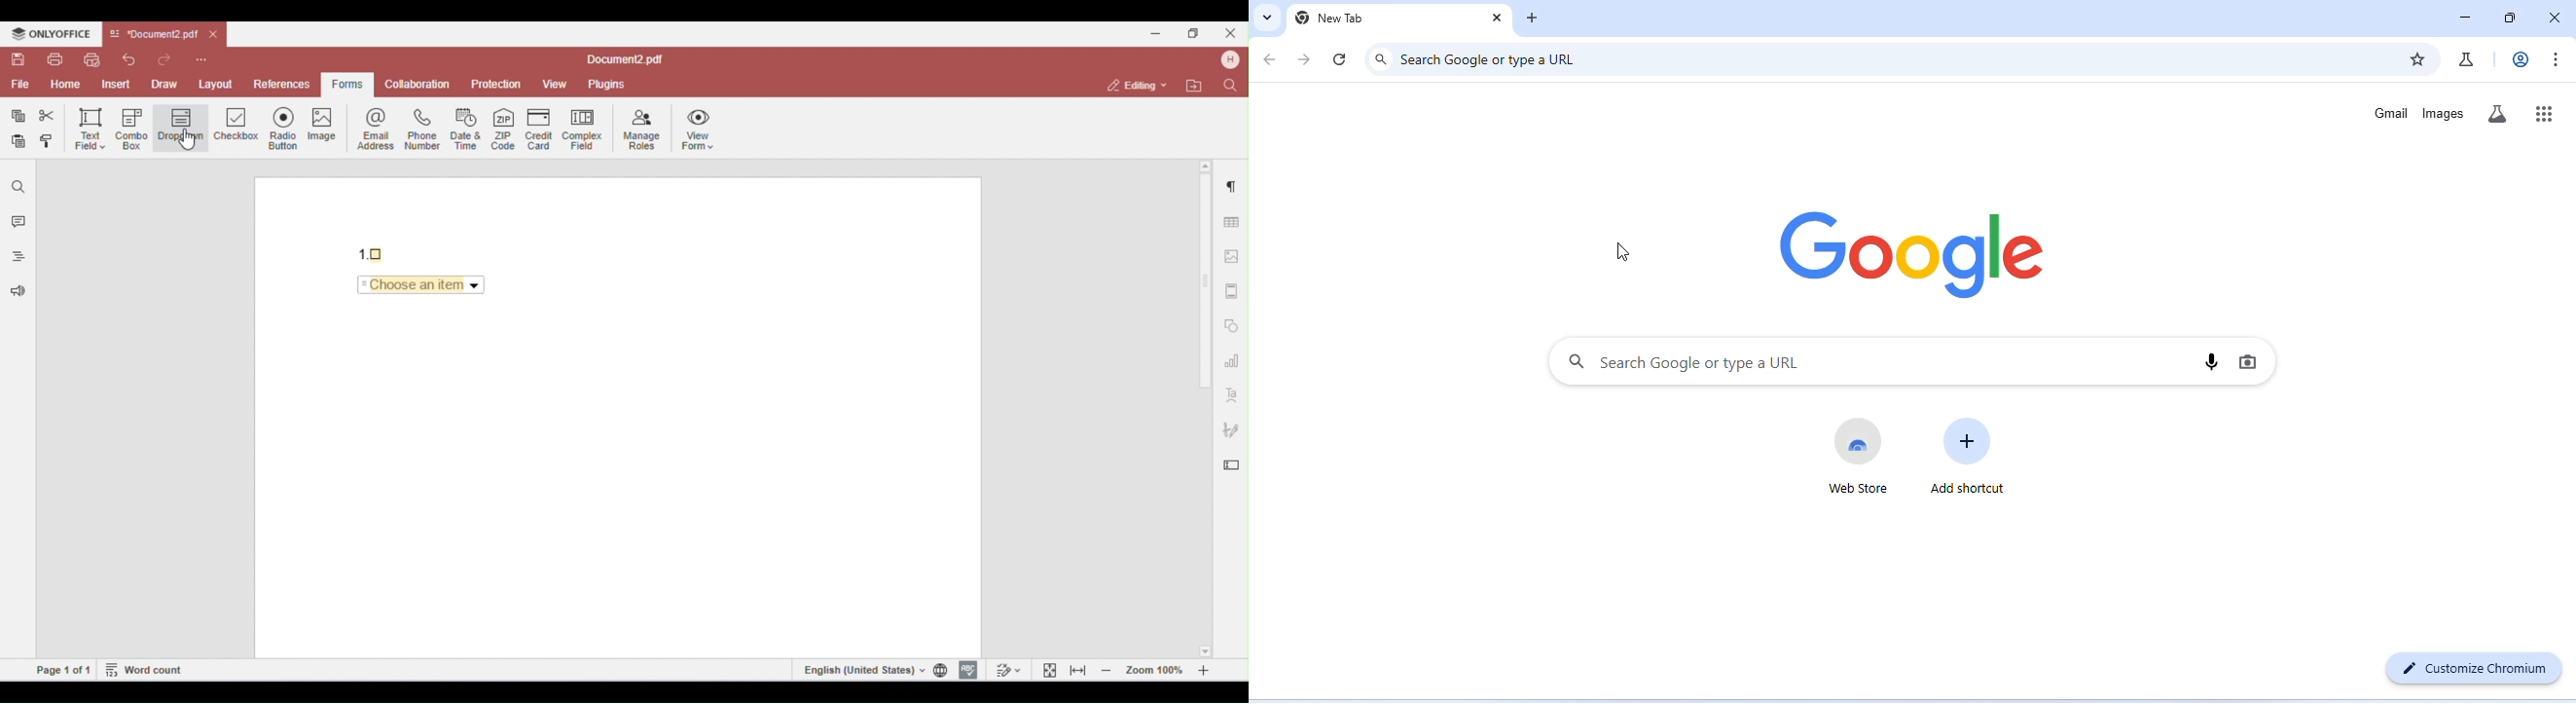 This screenshot has height=728, width=2576. I want to click on search google or type a URL, so click(1493, 58).